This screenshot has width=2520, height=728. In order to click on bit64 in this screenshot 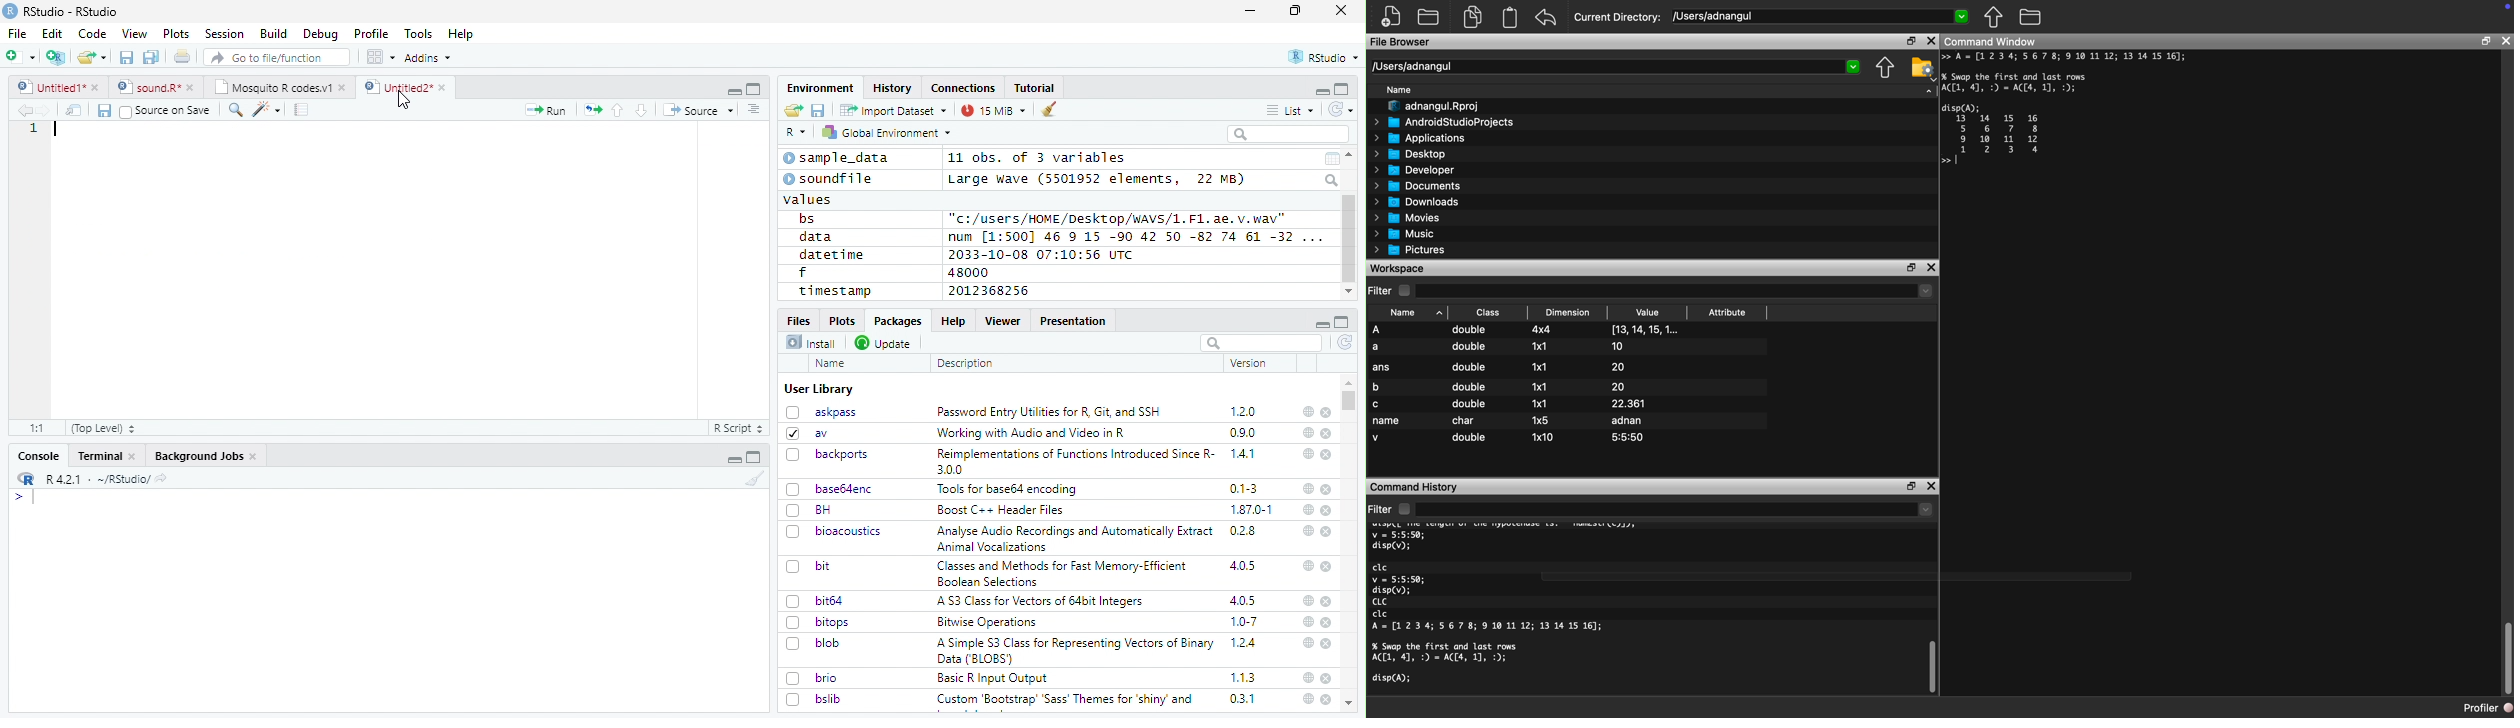, I will do `click(815, 601)`.